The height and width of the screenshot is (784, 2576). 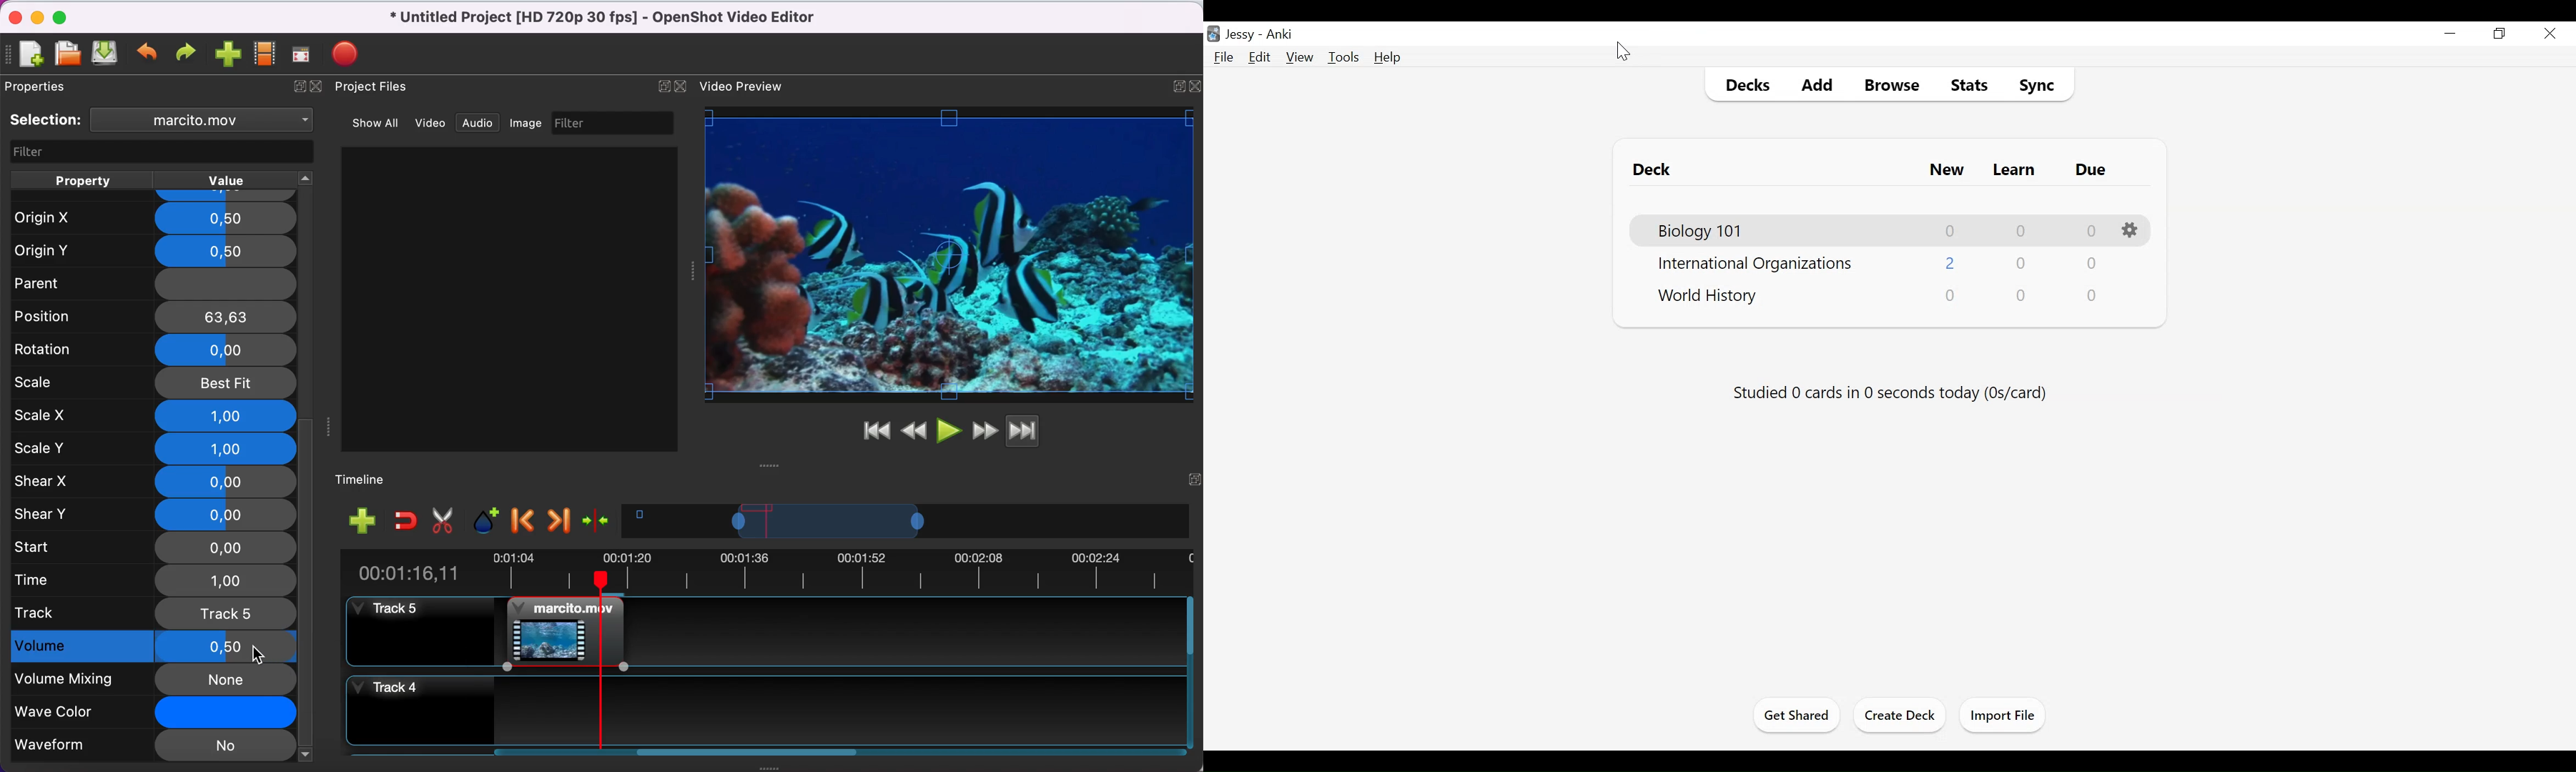 I want to click on maximize, so click(x=1175, y=83).